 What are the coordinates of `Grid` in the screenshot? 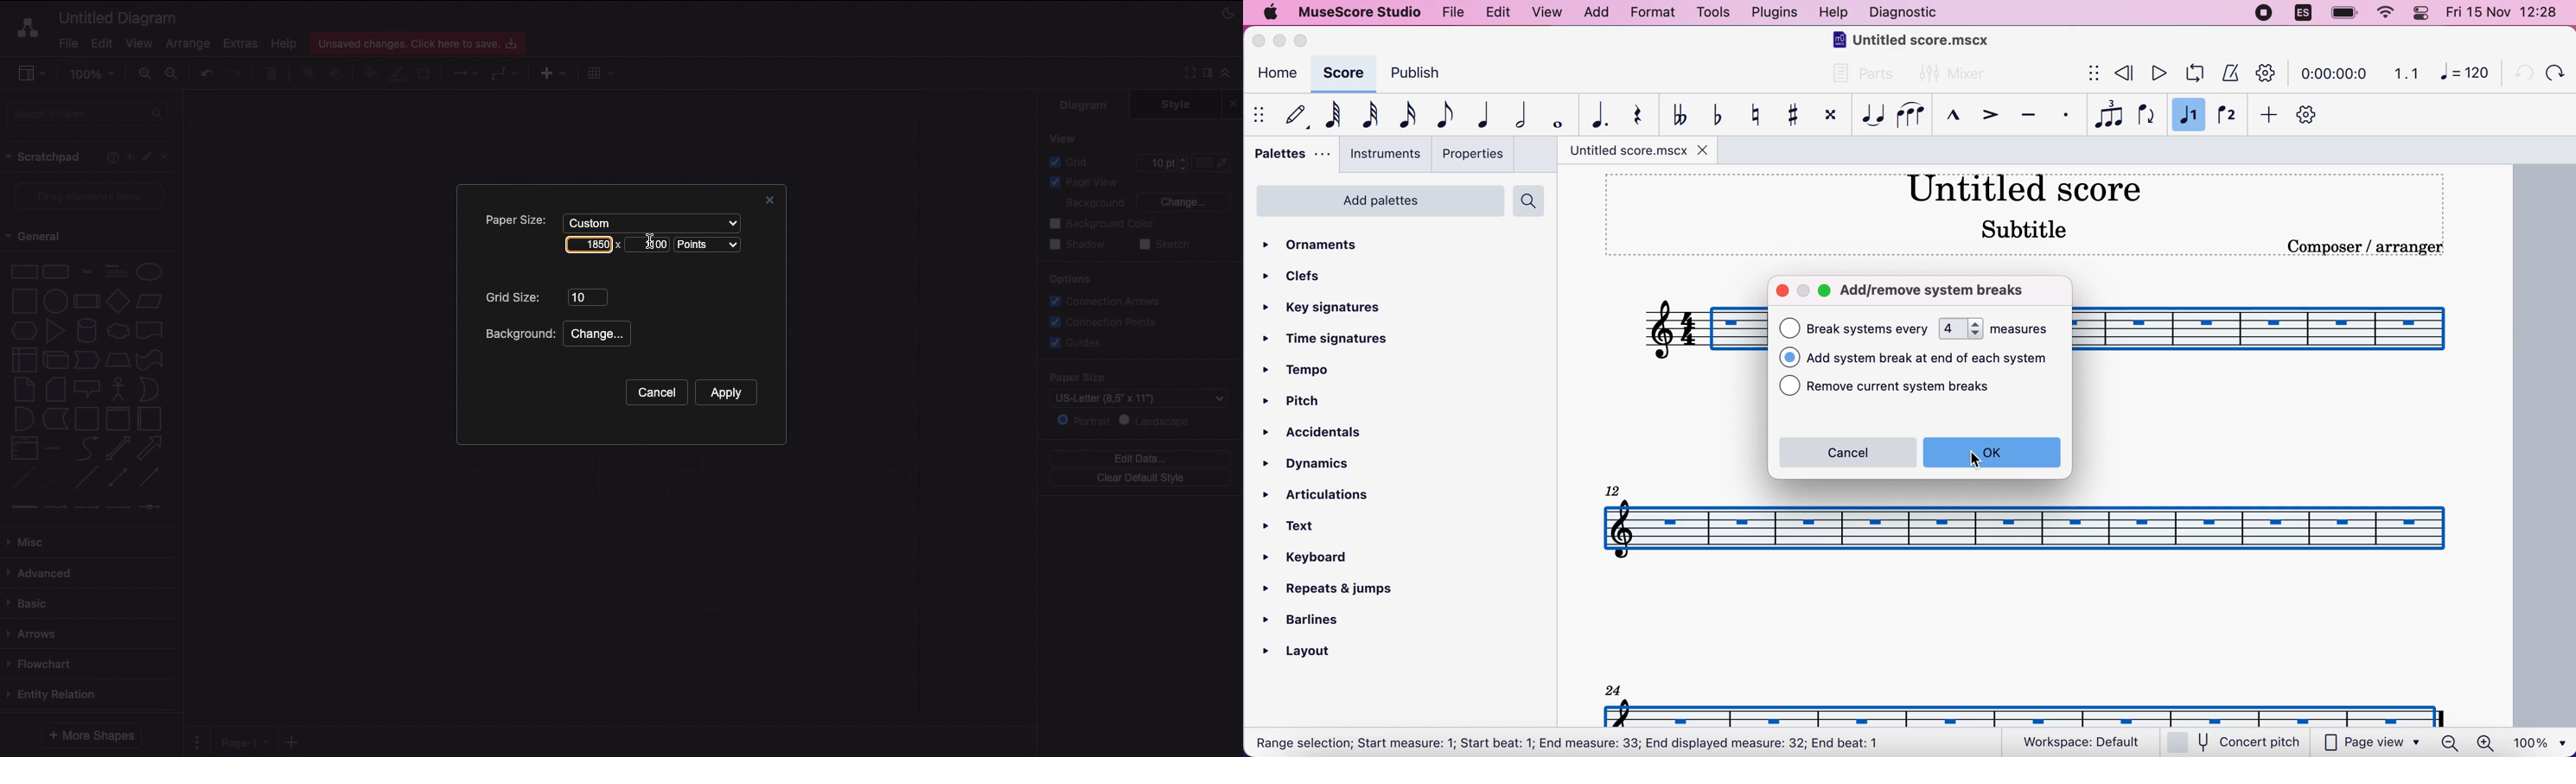 It's located at (1073, 162).